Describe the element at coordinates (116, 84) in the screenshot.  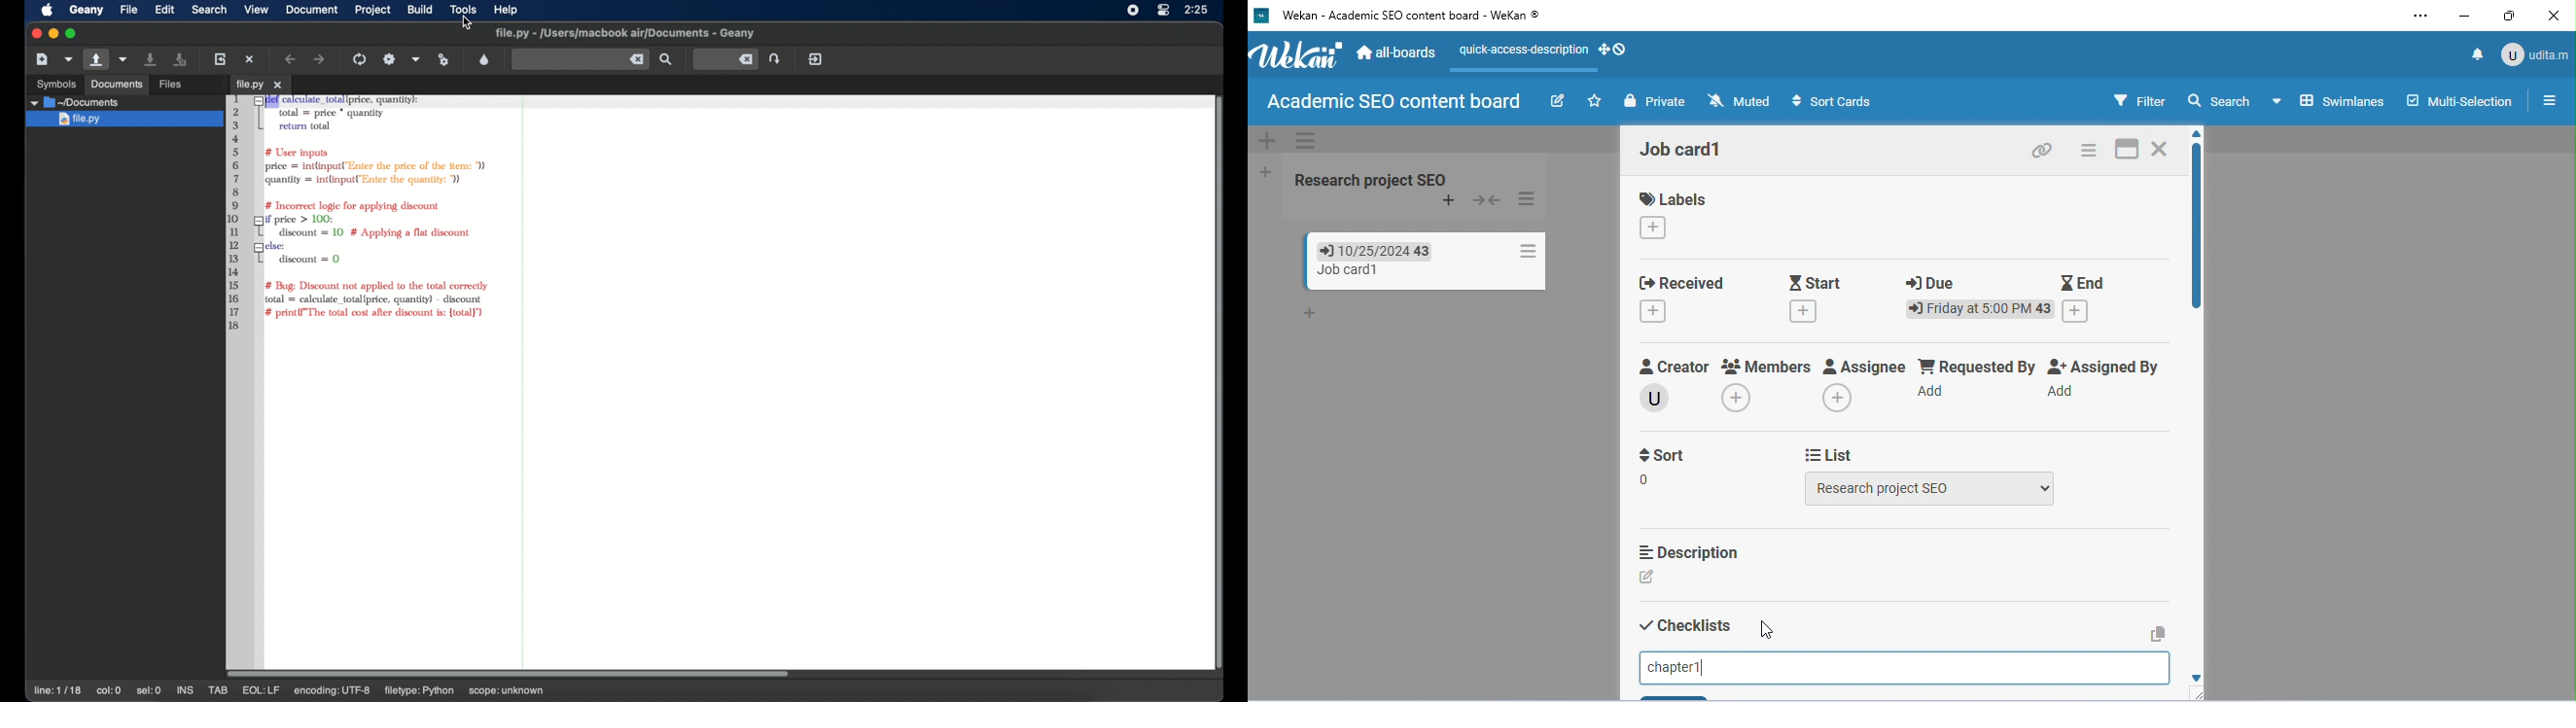
I see `` at that location.